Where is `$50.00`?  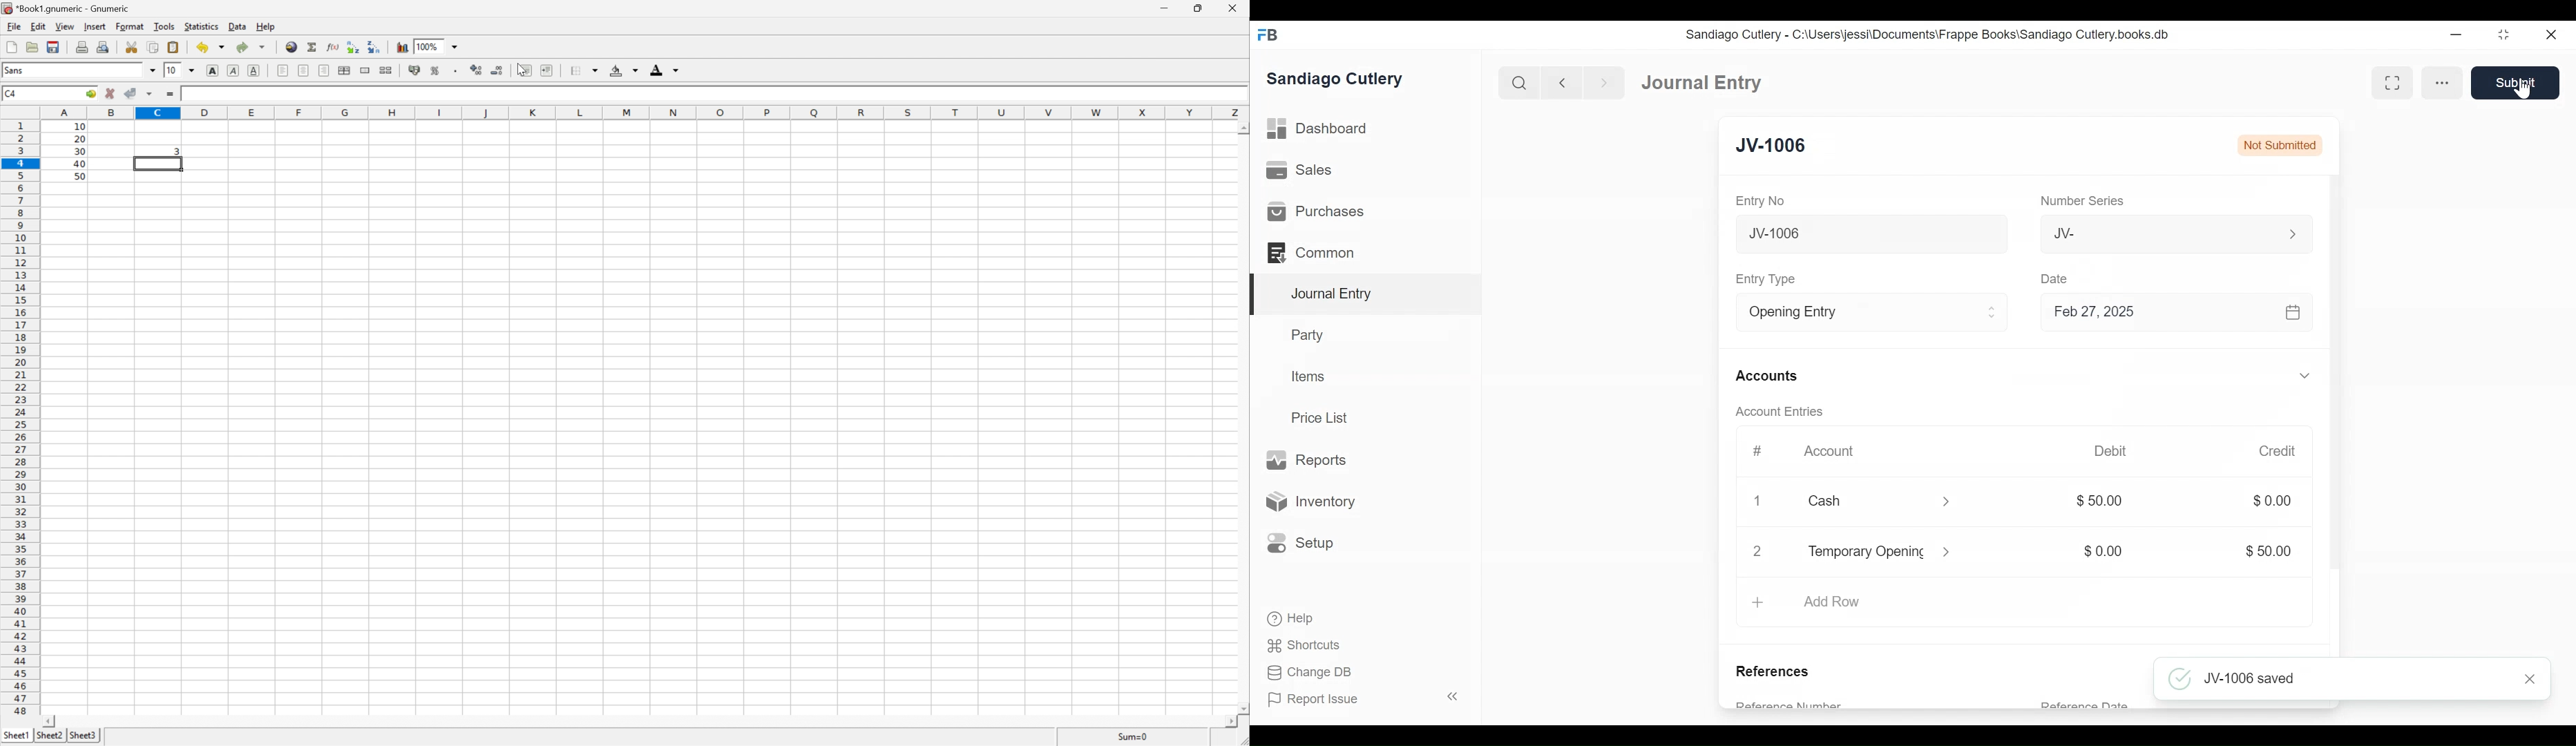
$50.00 is located at coordinates (2271, 551).